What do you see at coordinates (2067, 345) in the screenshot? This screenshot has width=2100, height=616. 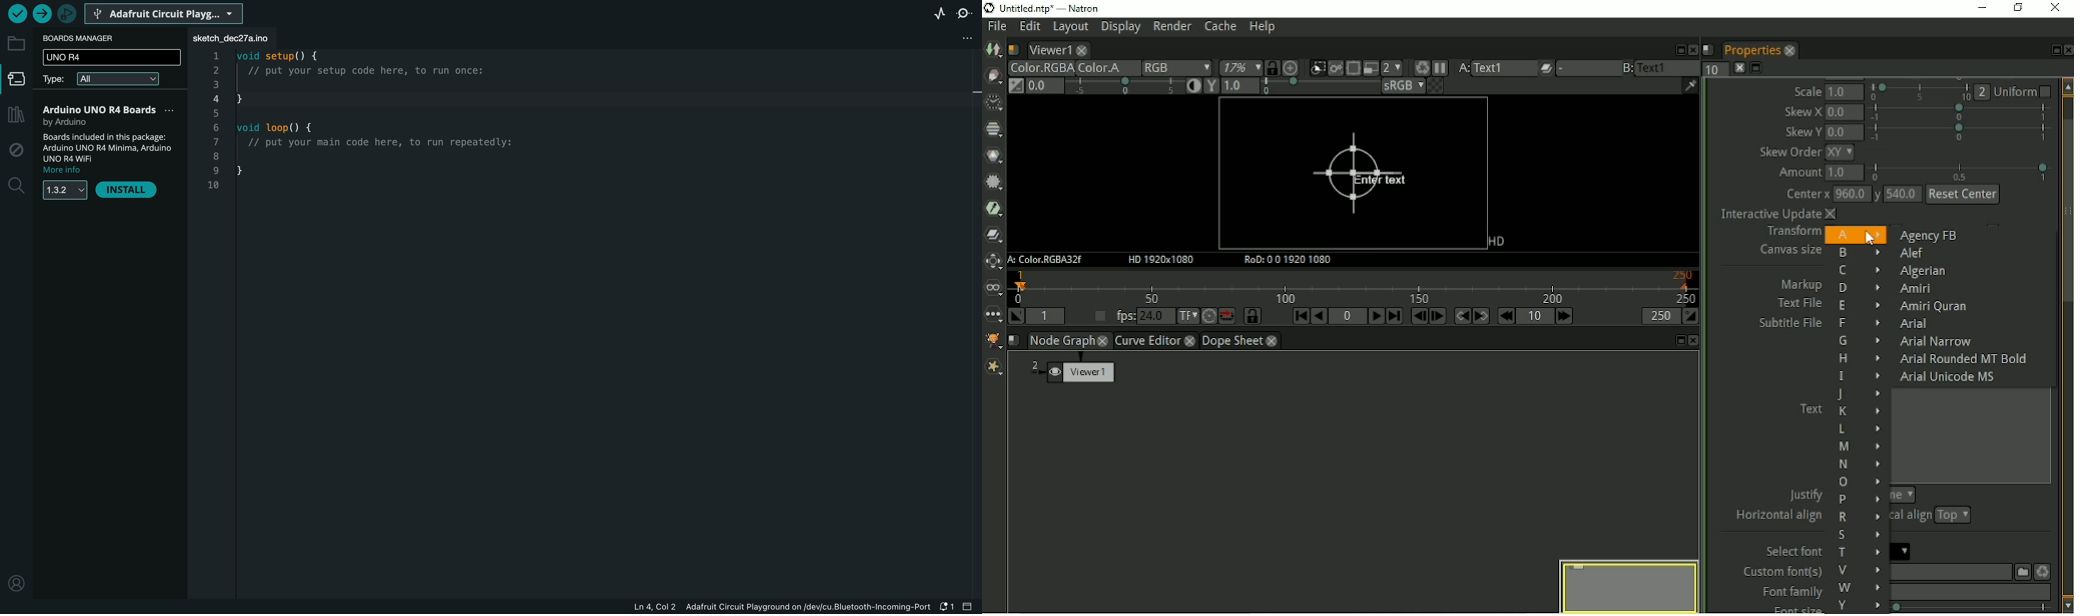 I see `Vertical scrollbar` at bounding box center [2067, 345].